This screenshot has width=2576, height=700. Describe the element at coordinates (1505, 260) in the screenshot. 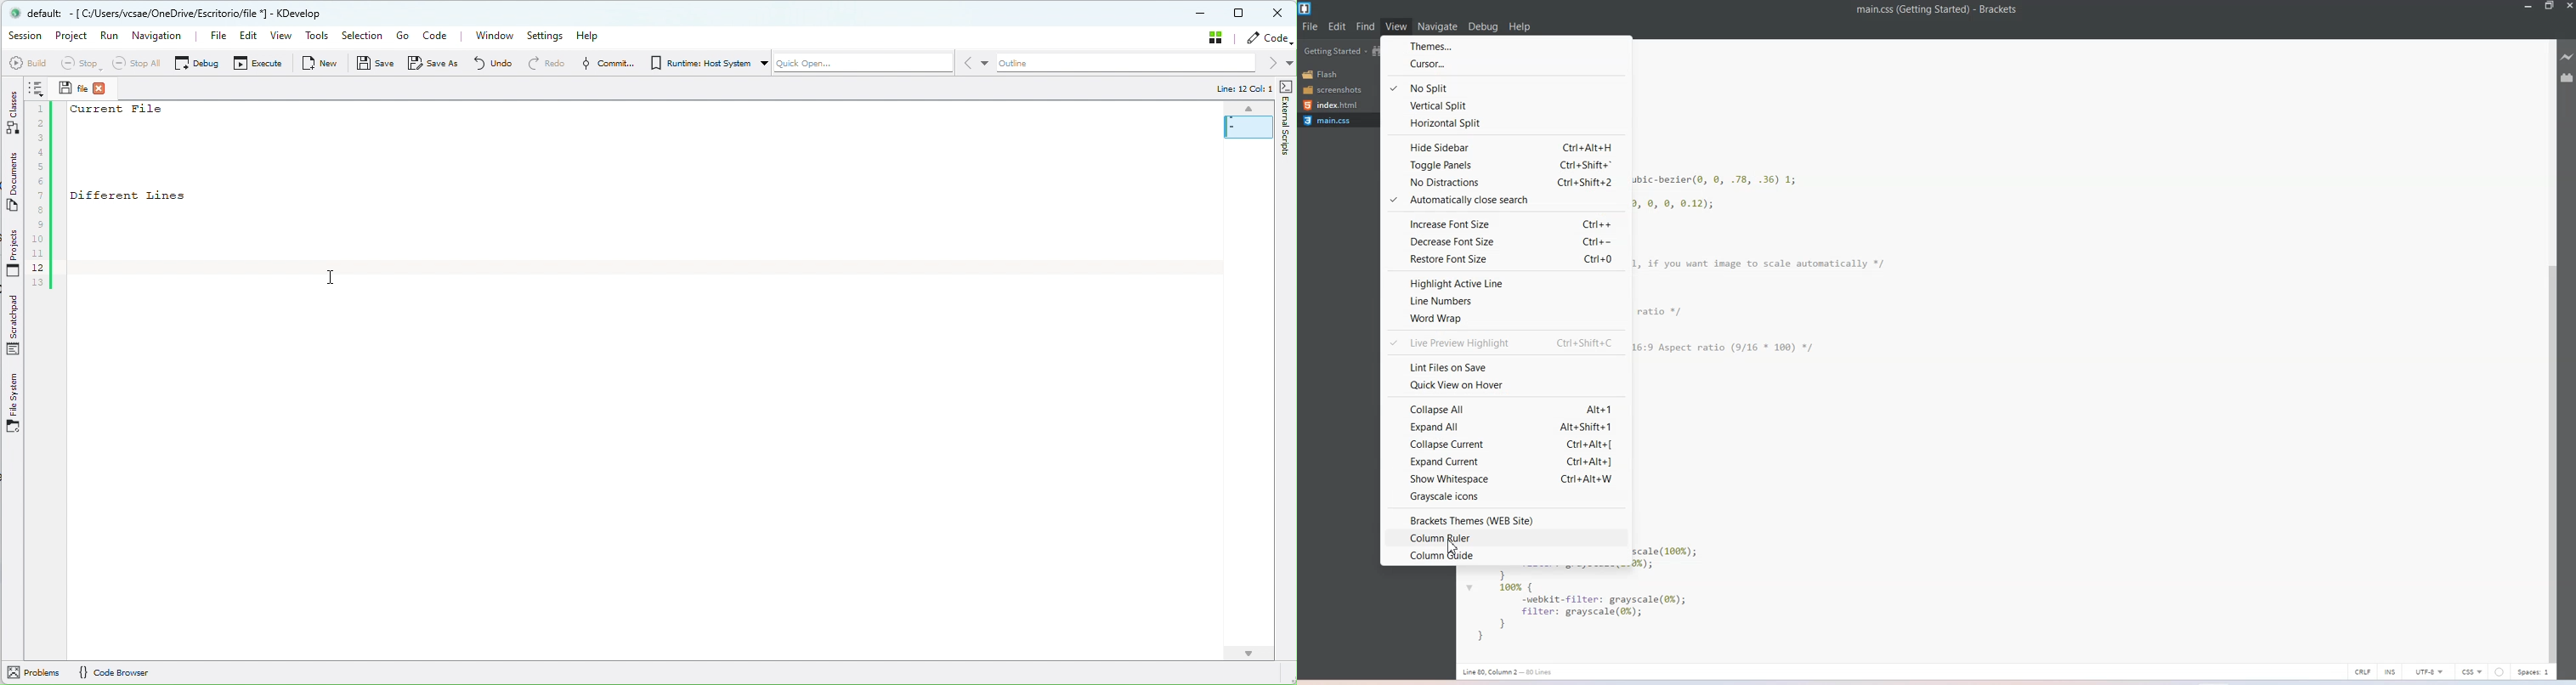

I see `Restore font size` at that location.